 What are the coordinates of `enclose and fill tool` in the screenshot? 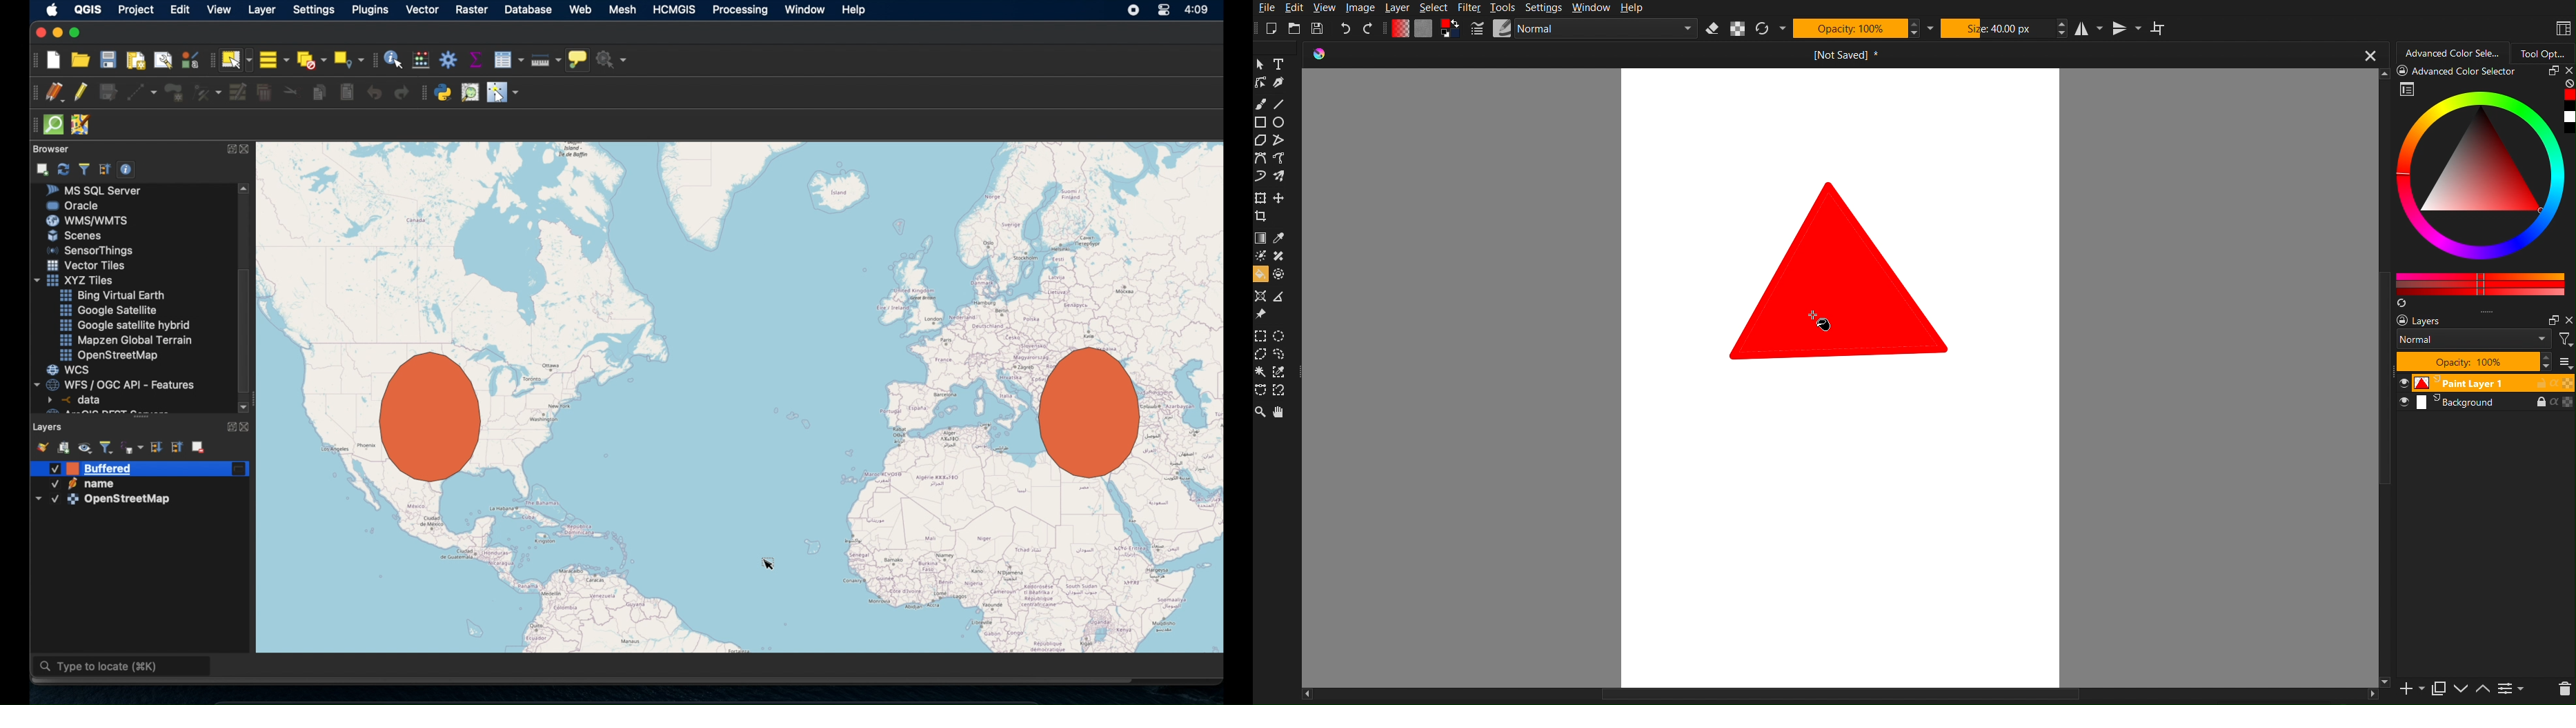 It's located at (1280, 275).